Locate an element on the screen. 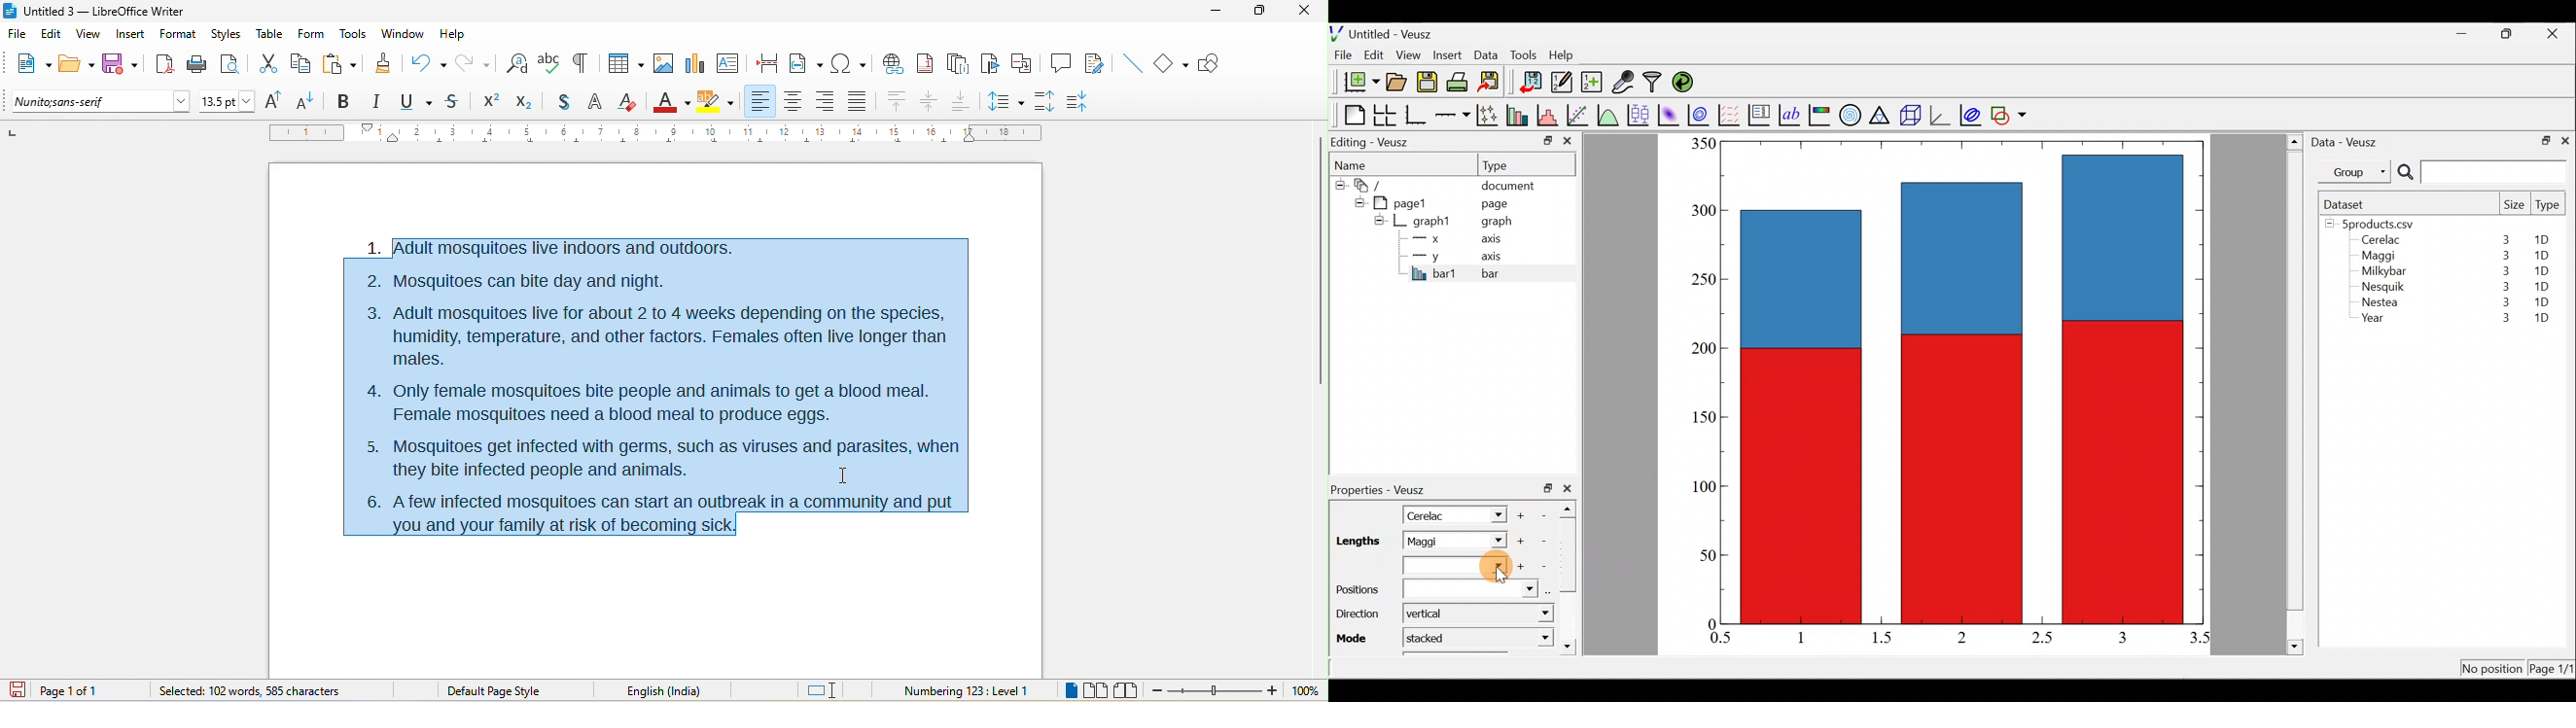 This screenshot has width=2576, height=728. remove item is located at coordinates (1543, 541).